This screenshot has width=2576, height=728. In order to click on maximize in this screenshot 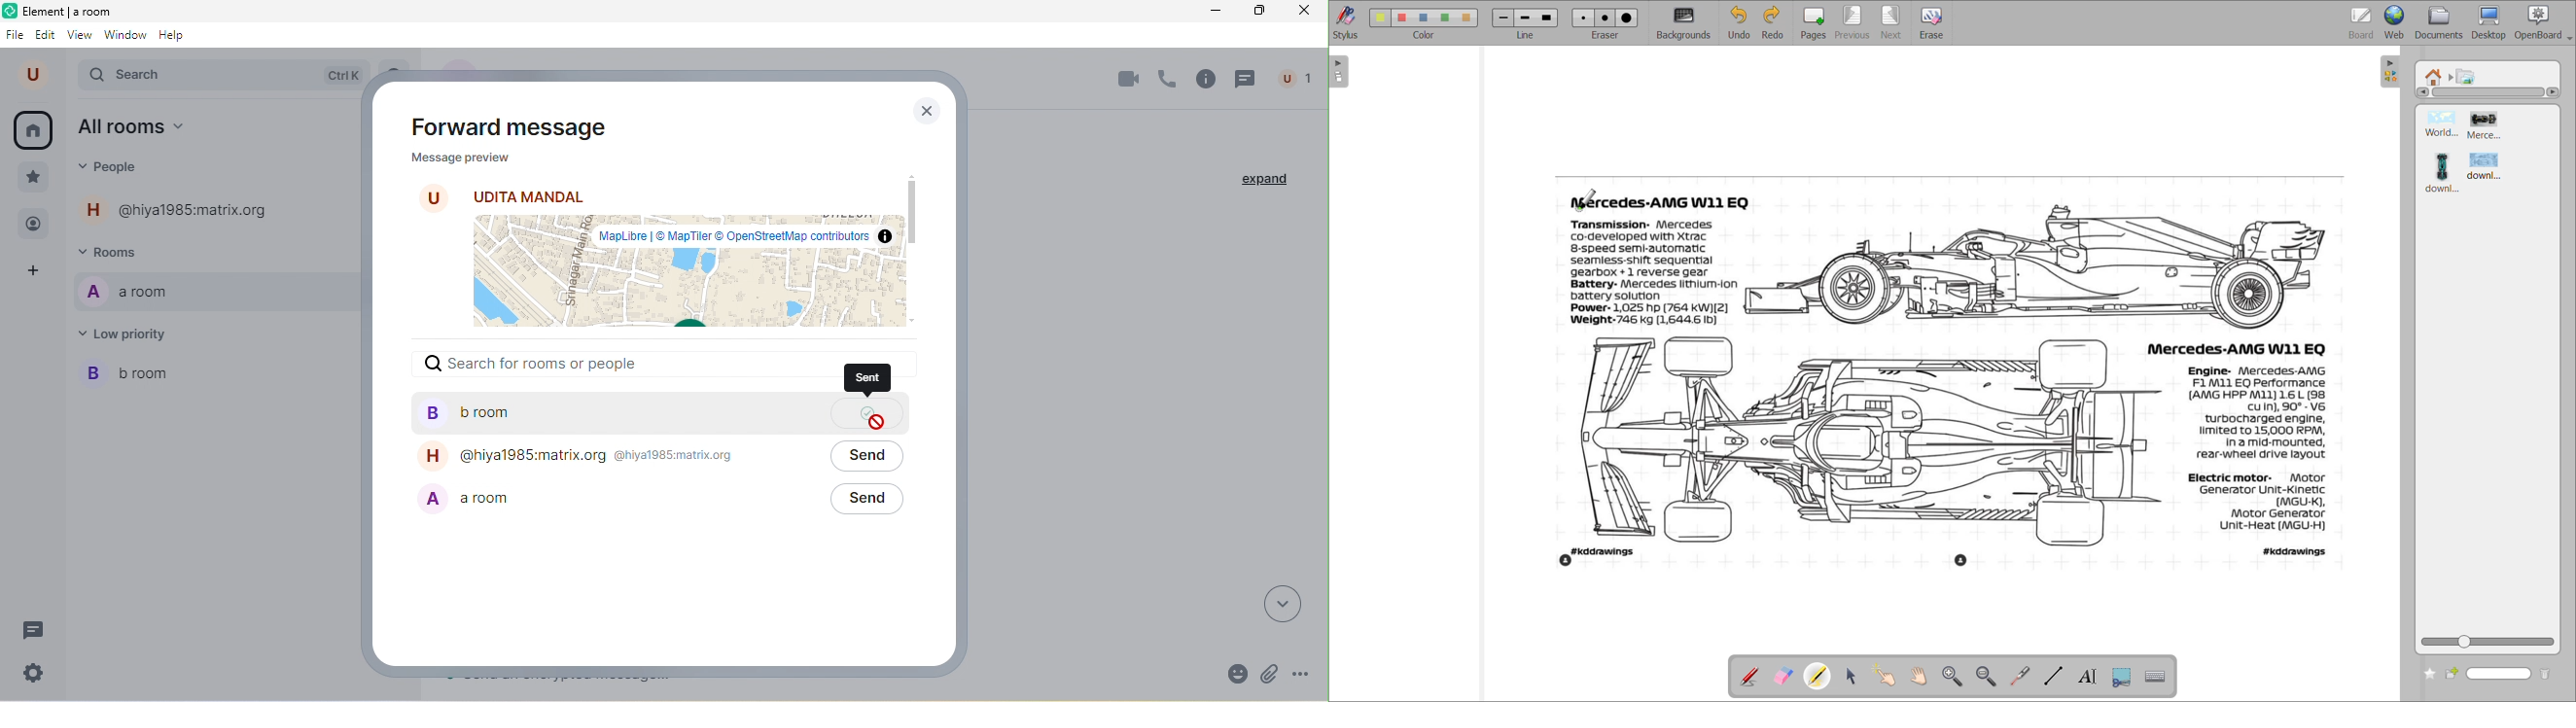, I will do `click(1258, 14)`.